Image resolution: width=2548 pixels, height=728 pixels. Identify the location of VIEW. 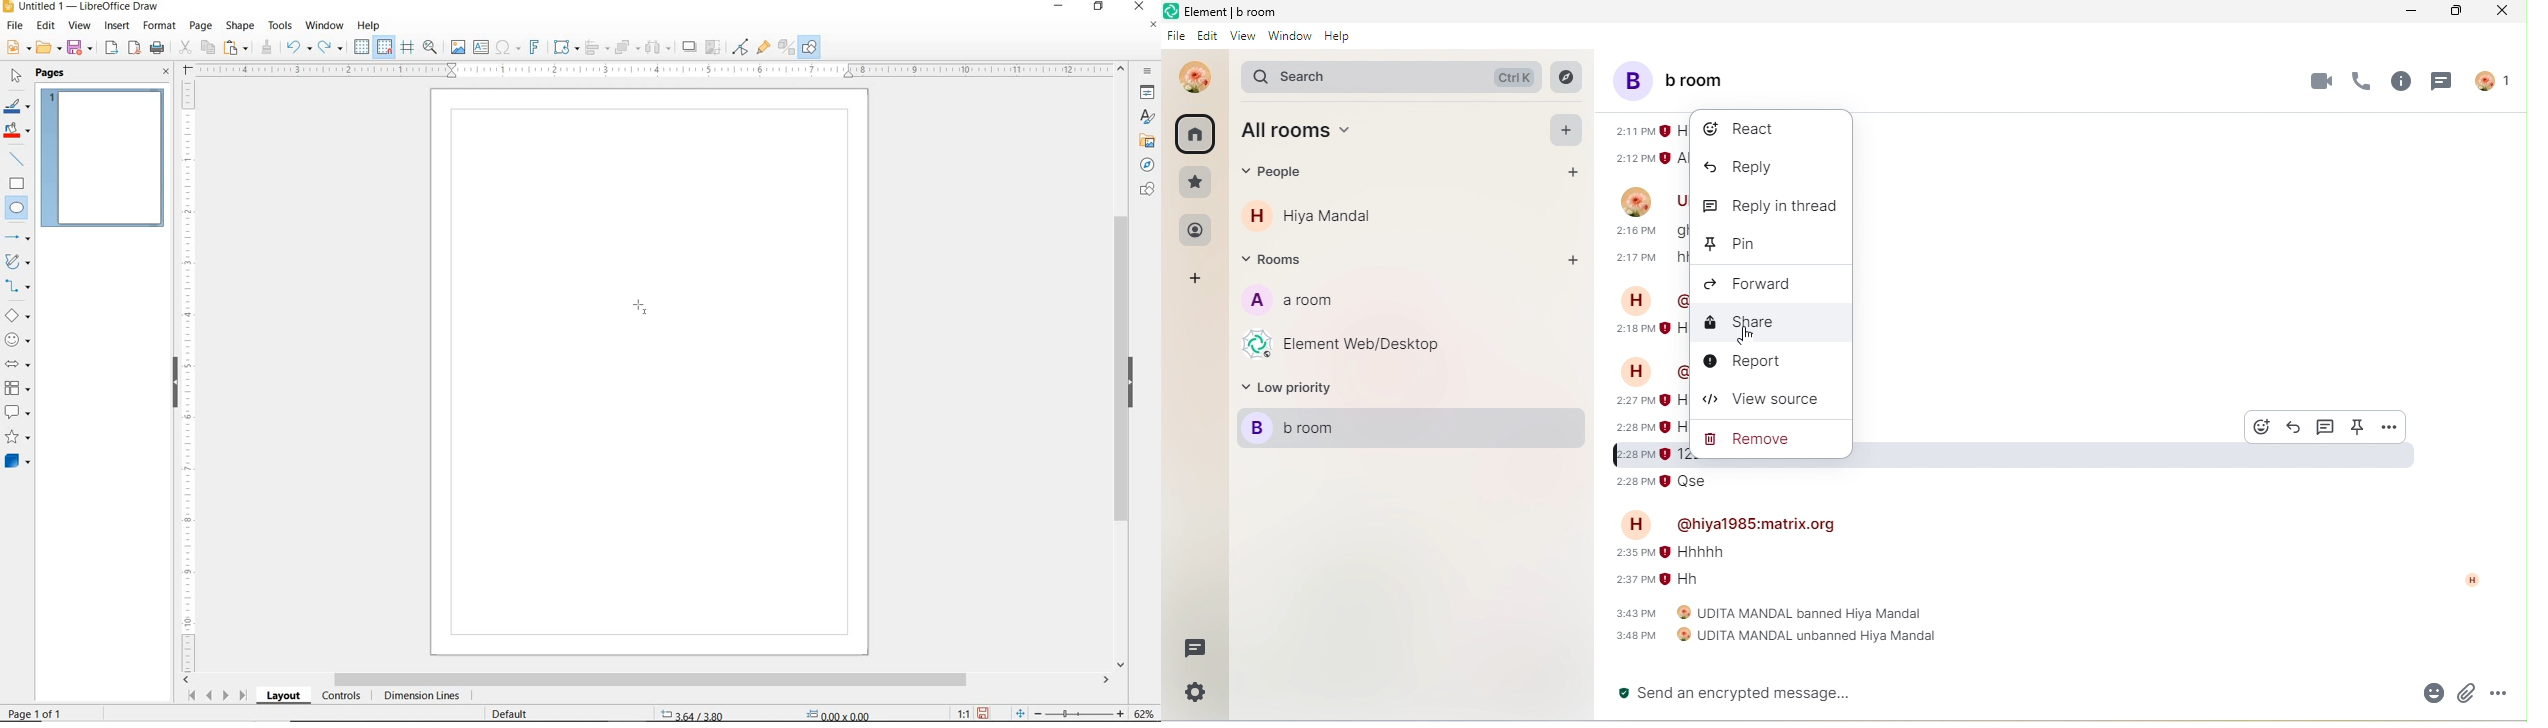
(80, 26).